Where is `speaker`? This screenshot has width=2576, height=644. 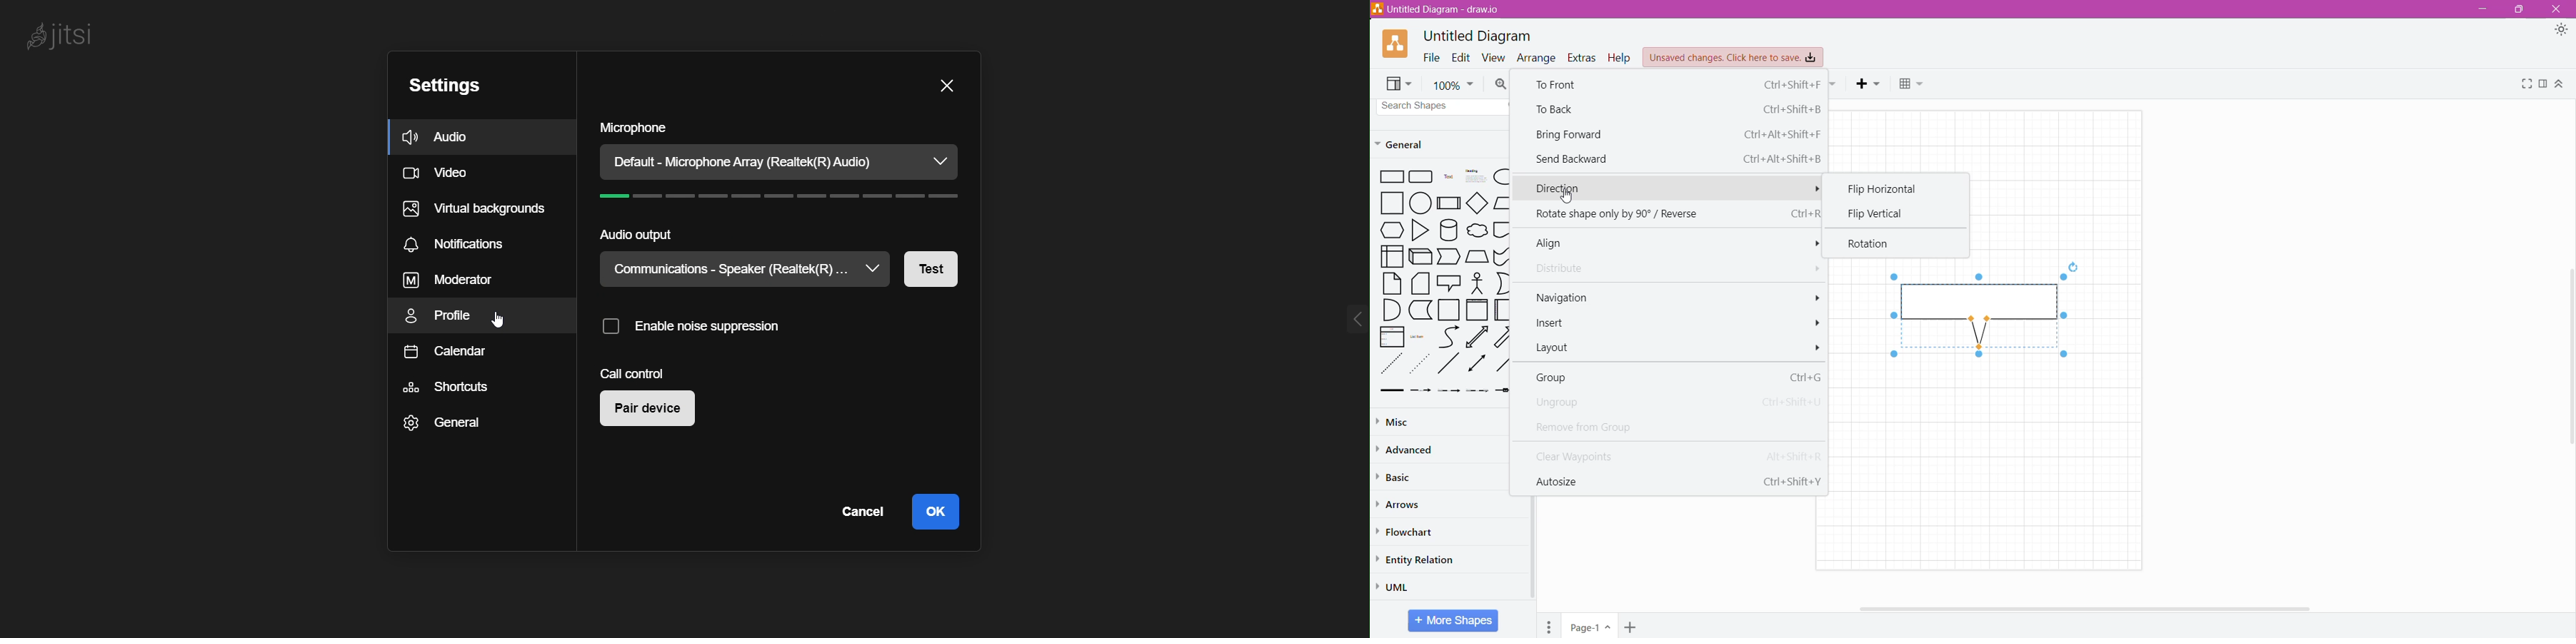 speaker is located at coordinates (730, 269).